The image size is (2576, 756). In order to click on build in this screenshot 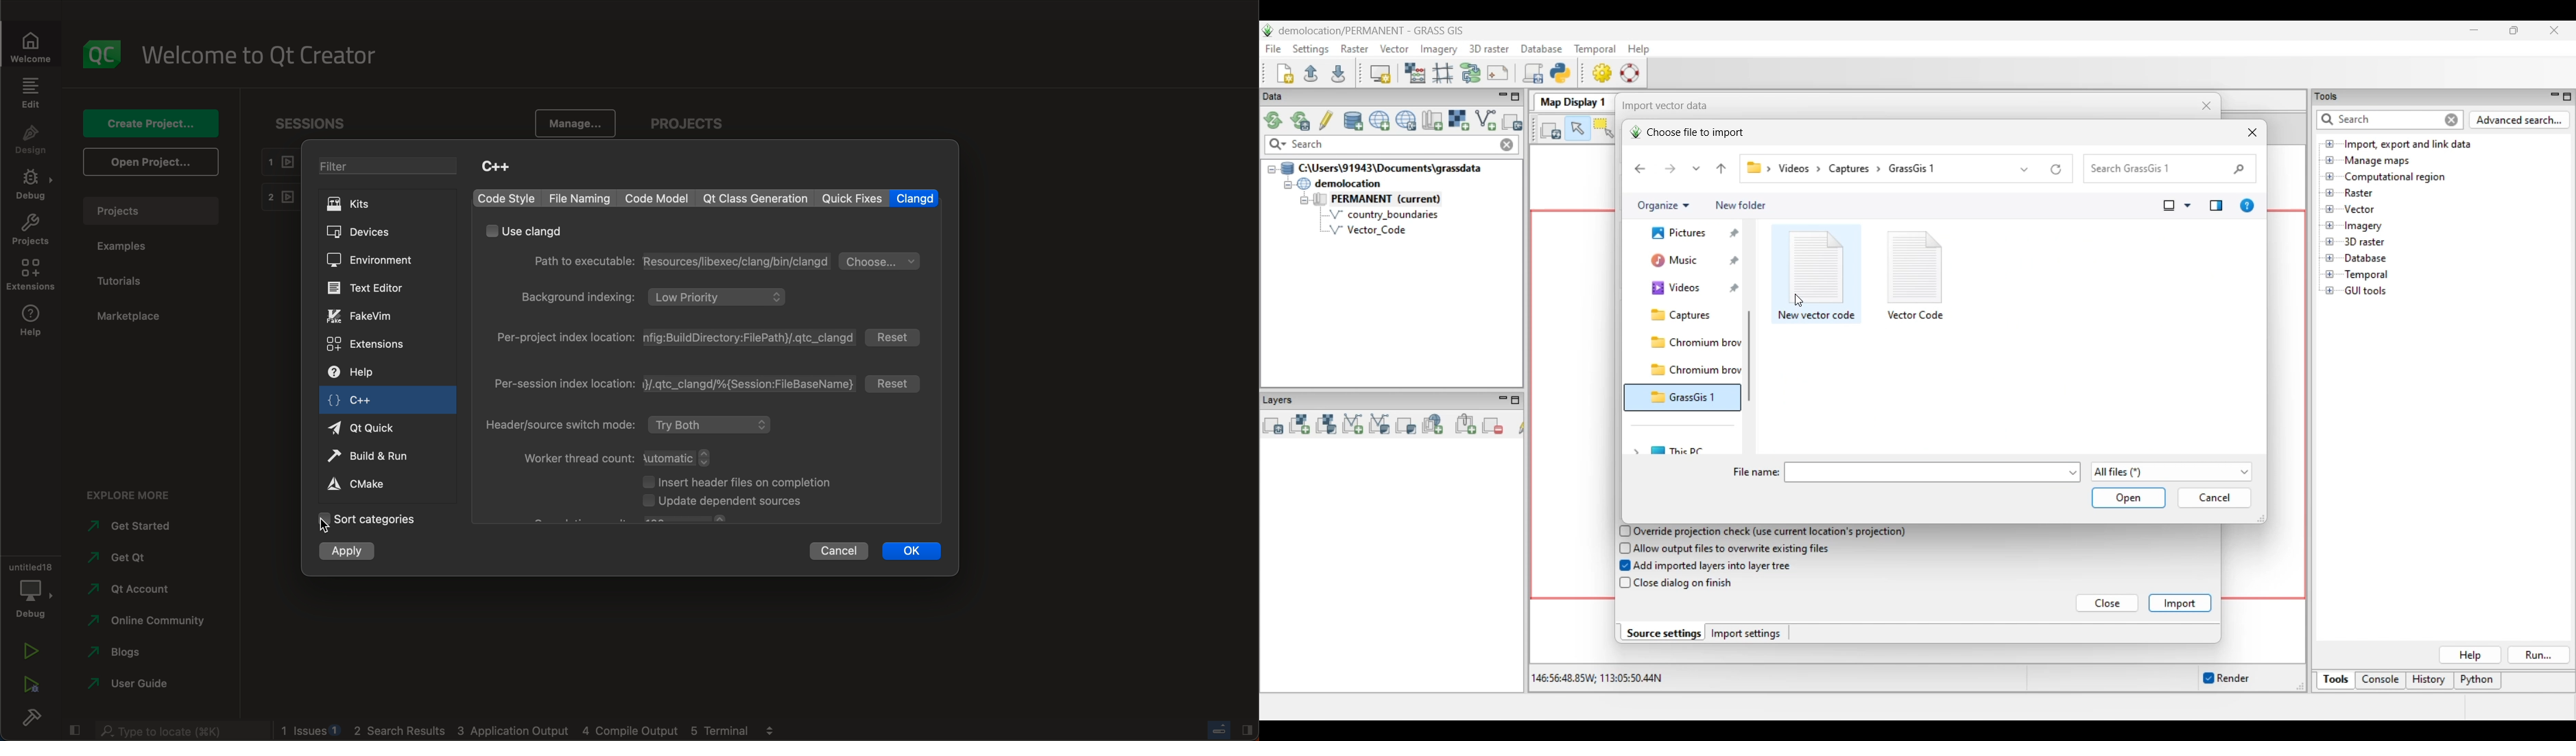, I will do `click(30, 717)`.